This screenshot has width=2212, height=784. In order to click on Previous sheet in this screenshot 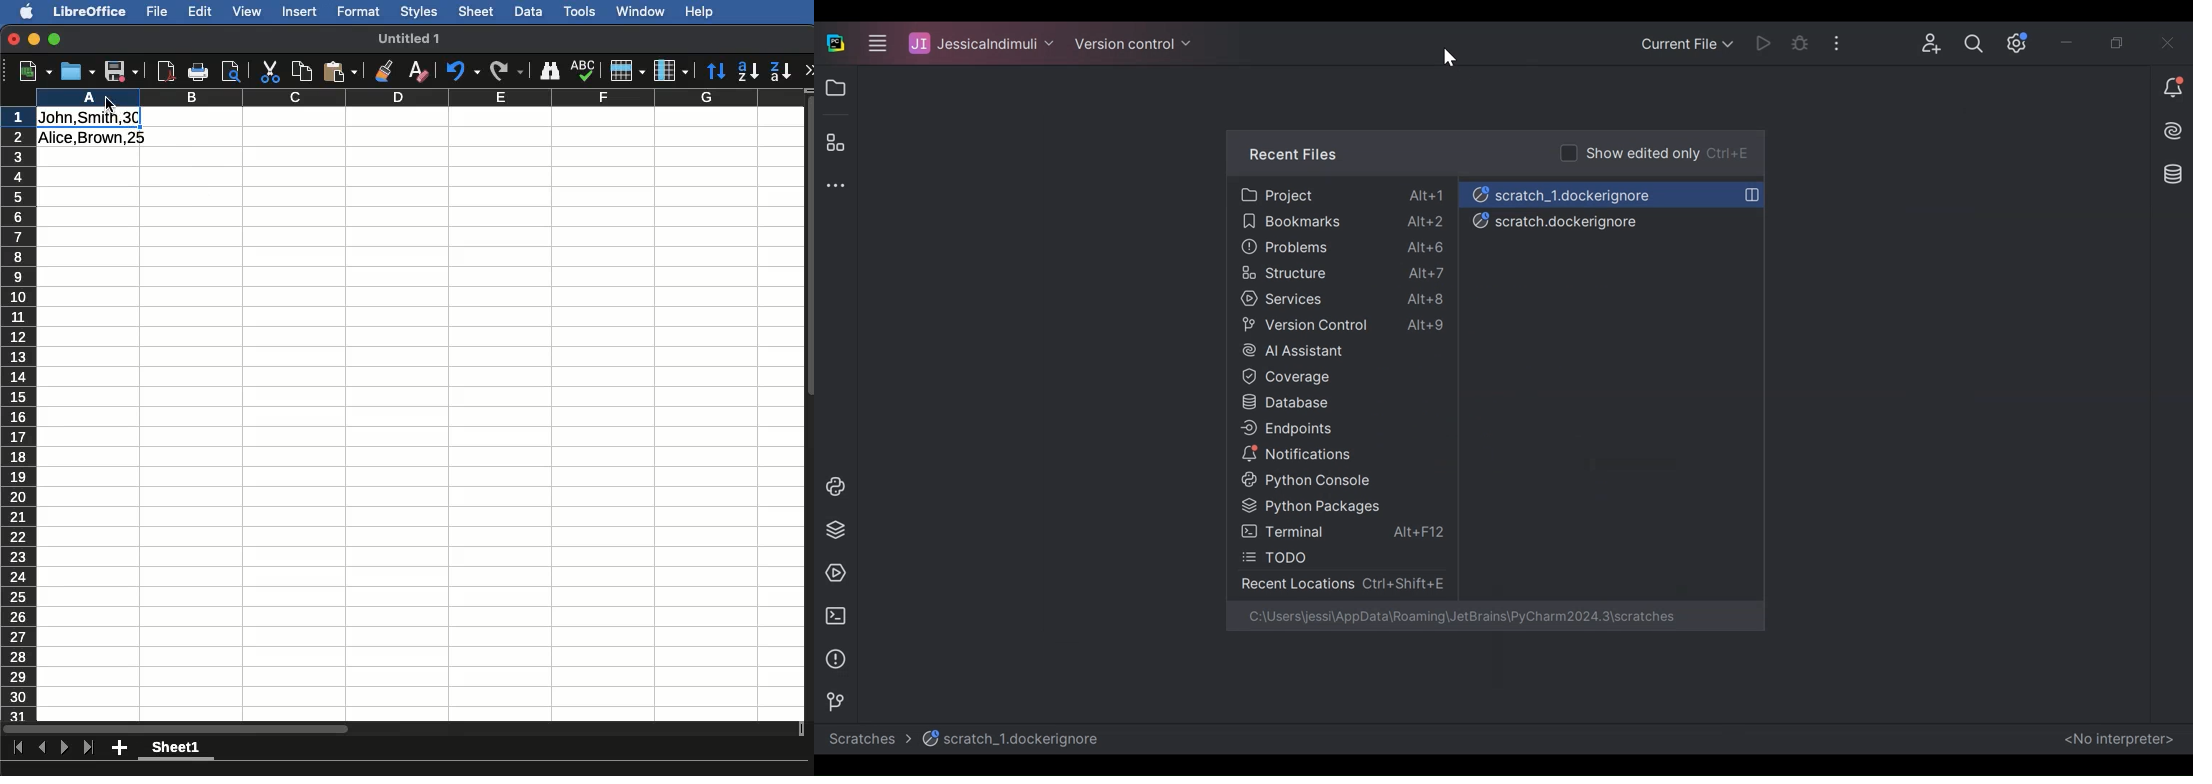, I will do `click(42, 746)`.